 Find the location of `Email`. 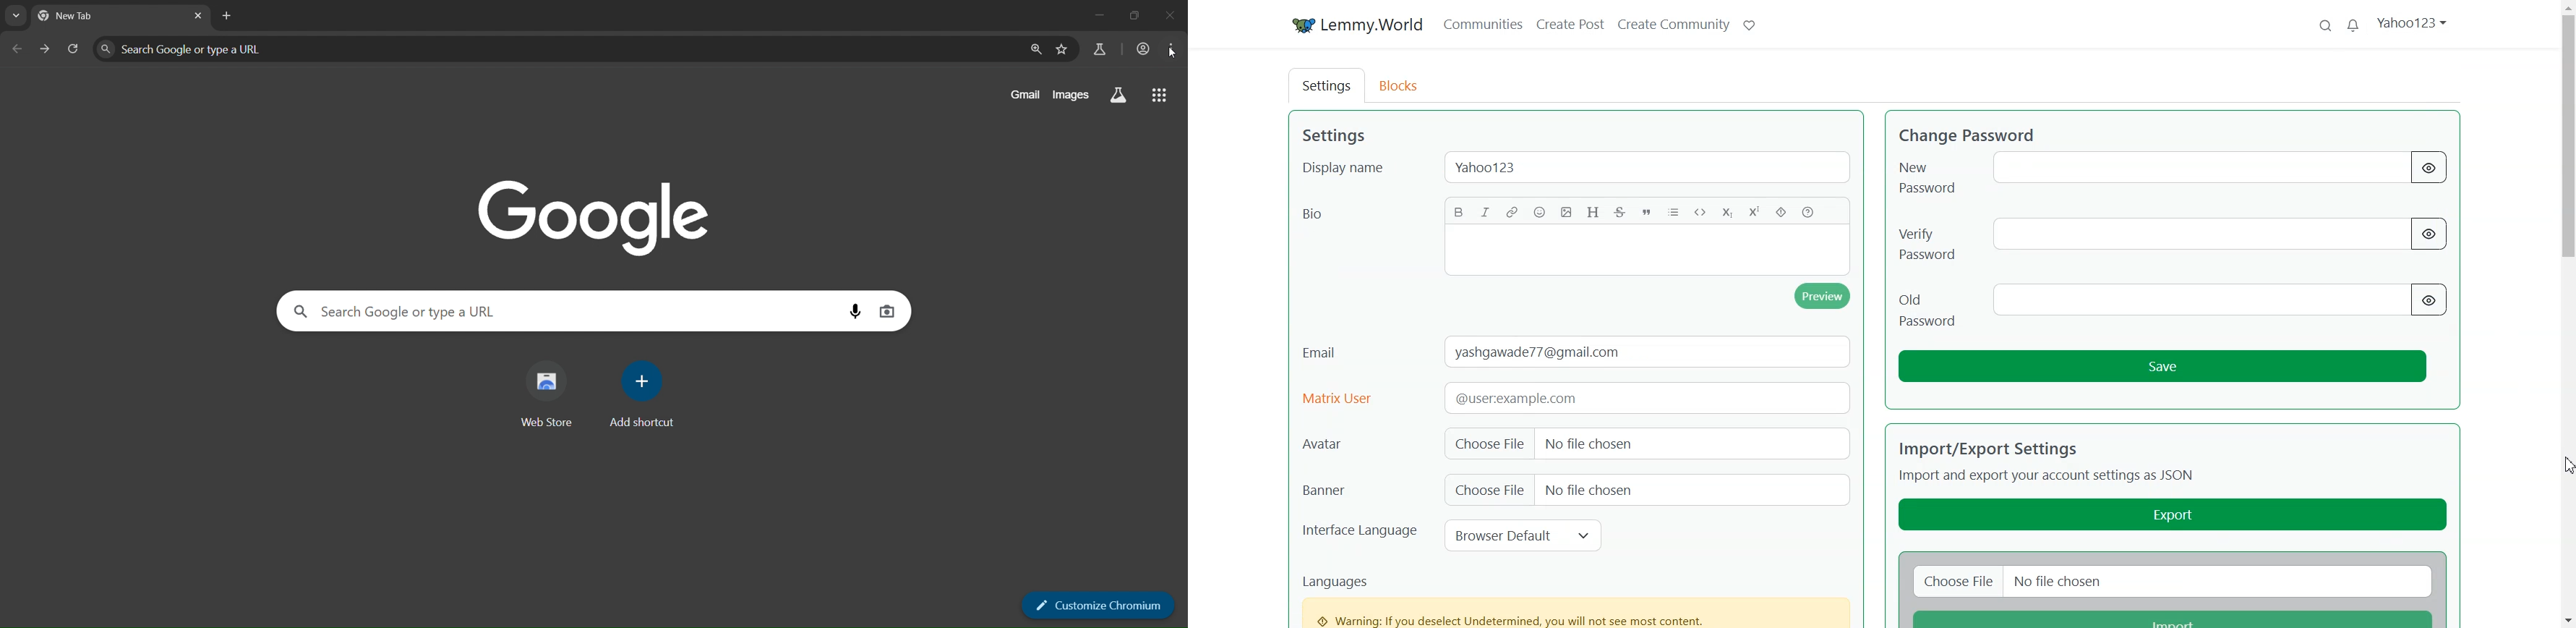

Email is located at coordinates (1324, 352).